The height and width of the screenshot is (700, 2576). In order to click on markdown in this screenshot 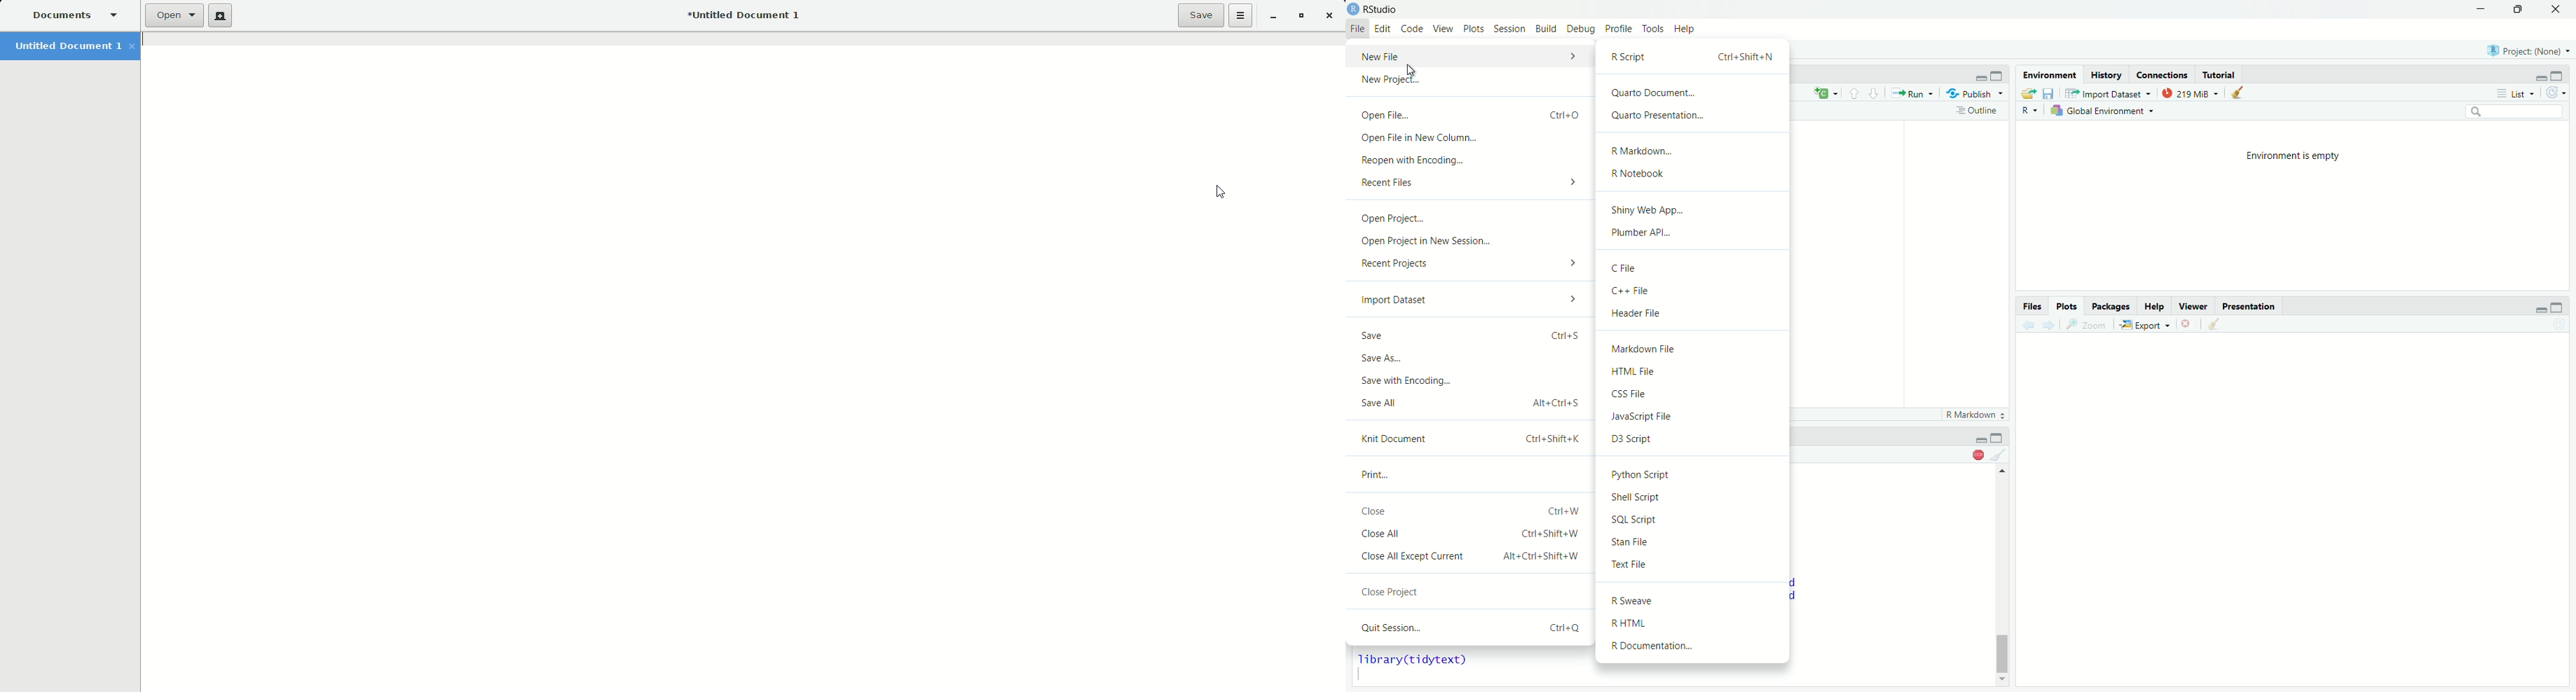, I will do `click(1971, 415)`.